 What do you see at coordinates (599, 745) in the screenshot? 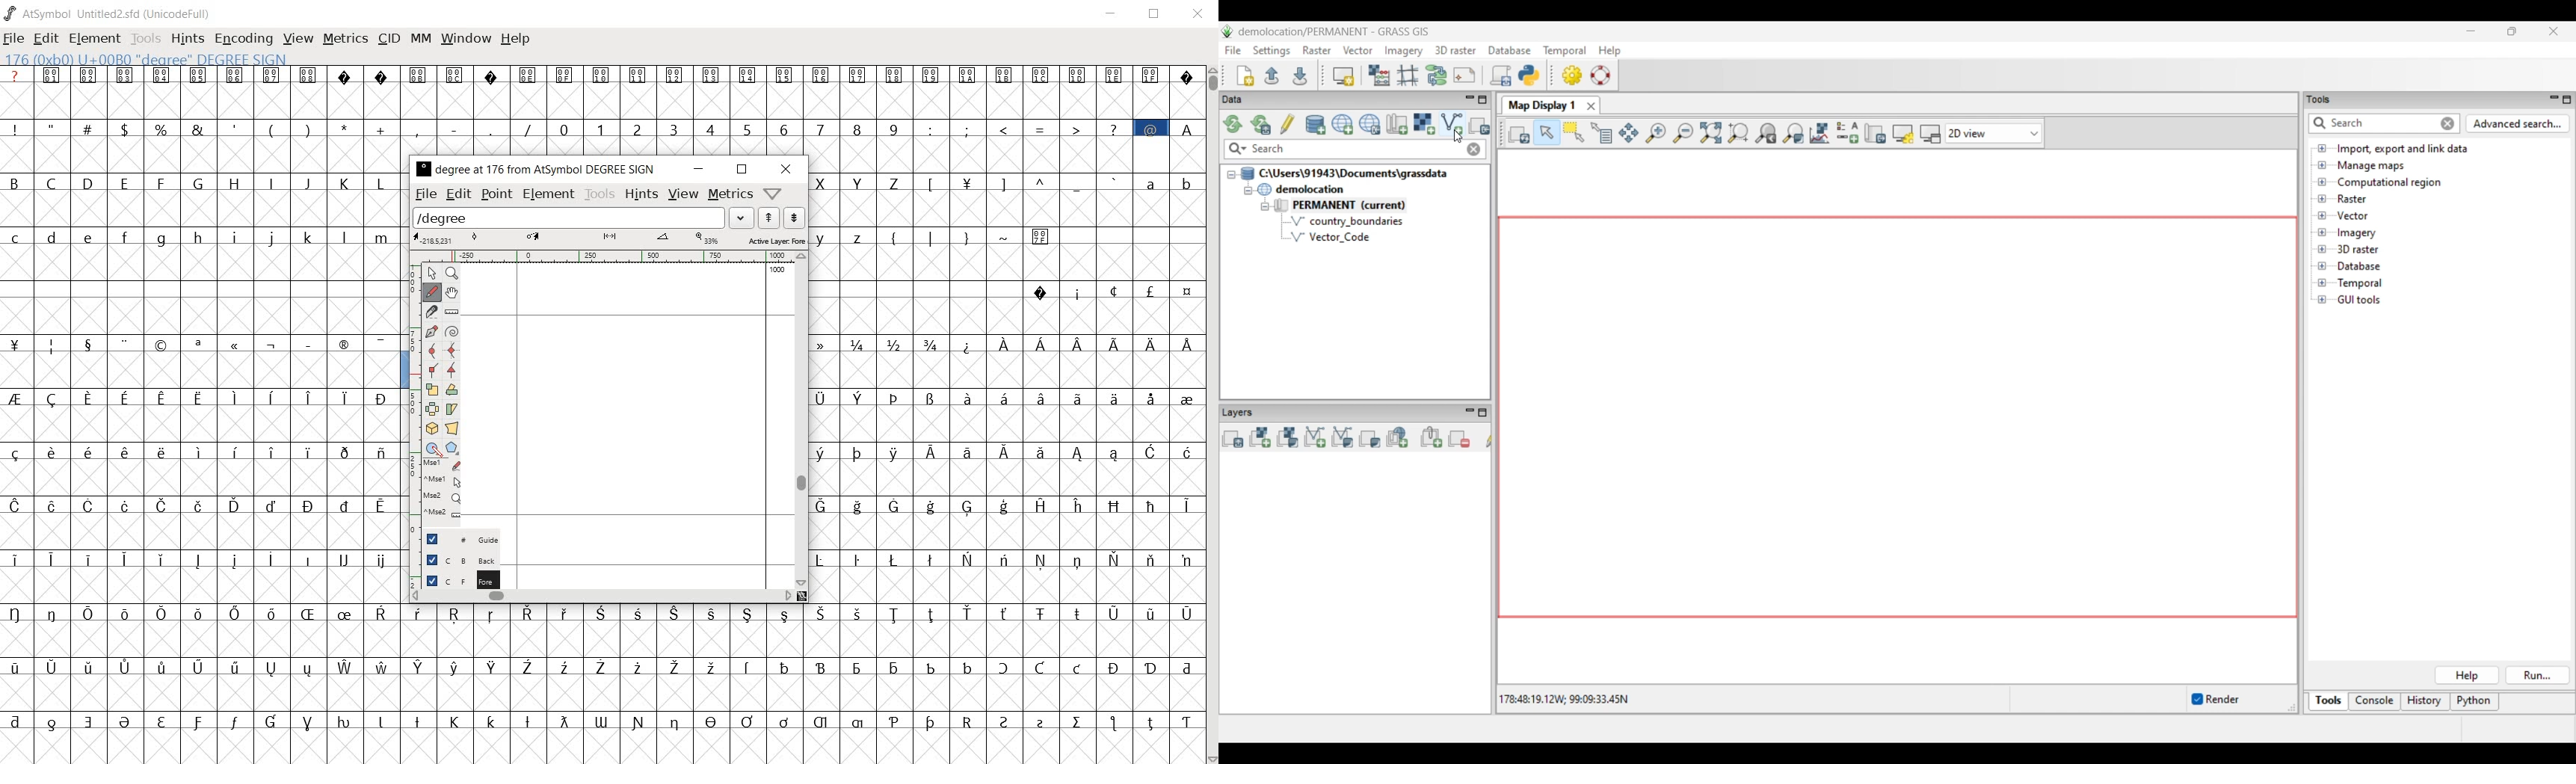
I see `empty glyph slot` at bounding box center [599, 745].